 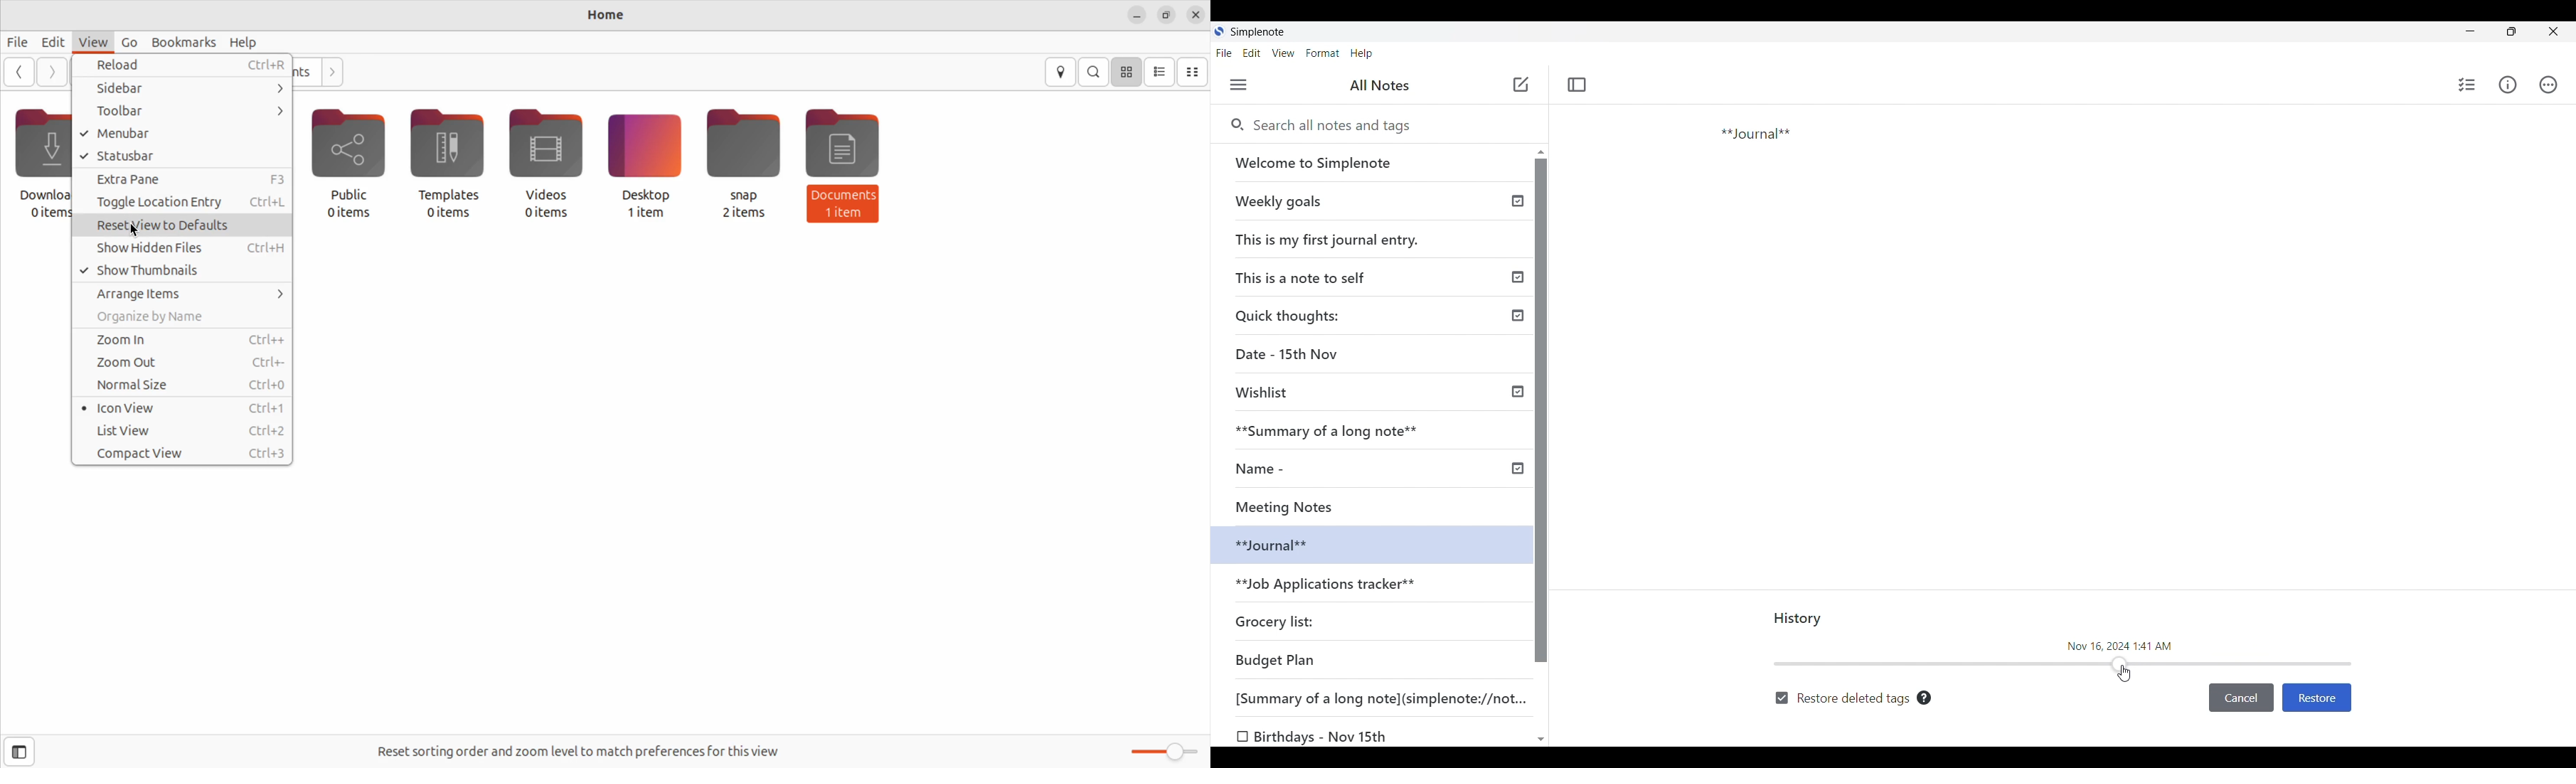 What do you see at coordinates (2120, 645) in the screenshot?
I see `Time and date of current change` at bounding box center [2120, 645].